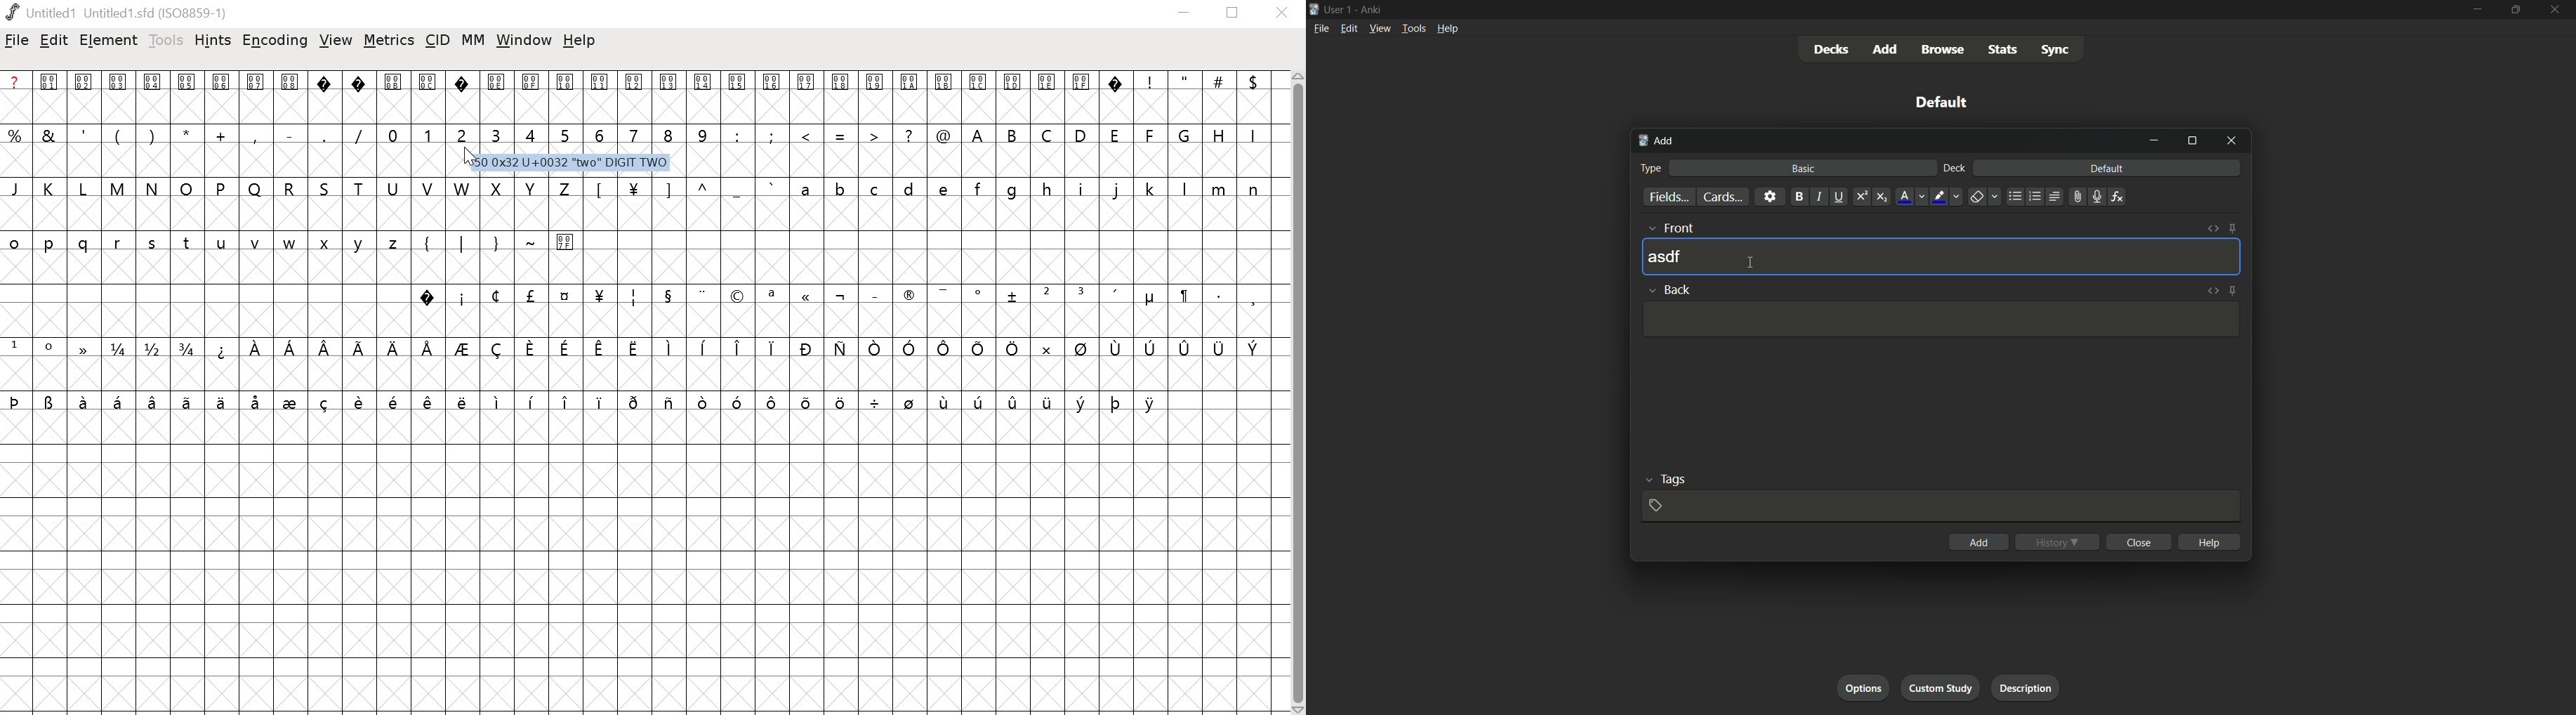  What do you see at coordinates (2058, 542) in the screenshot?
I see `history` at bounding box center [2058, 542].